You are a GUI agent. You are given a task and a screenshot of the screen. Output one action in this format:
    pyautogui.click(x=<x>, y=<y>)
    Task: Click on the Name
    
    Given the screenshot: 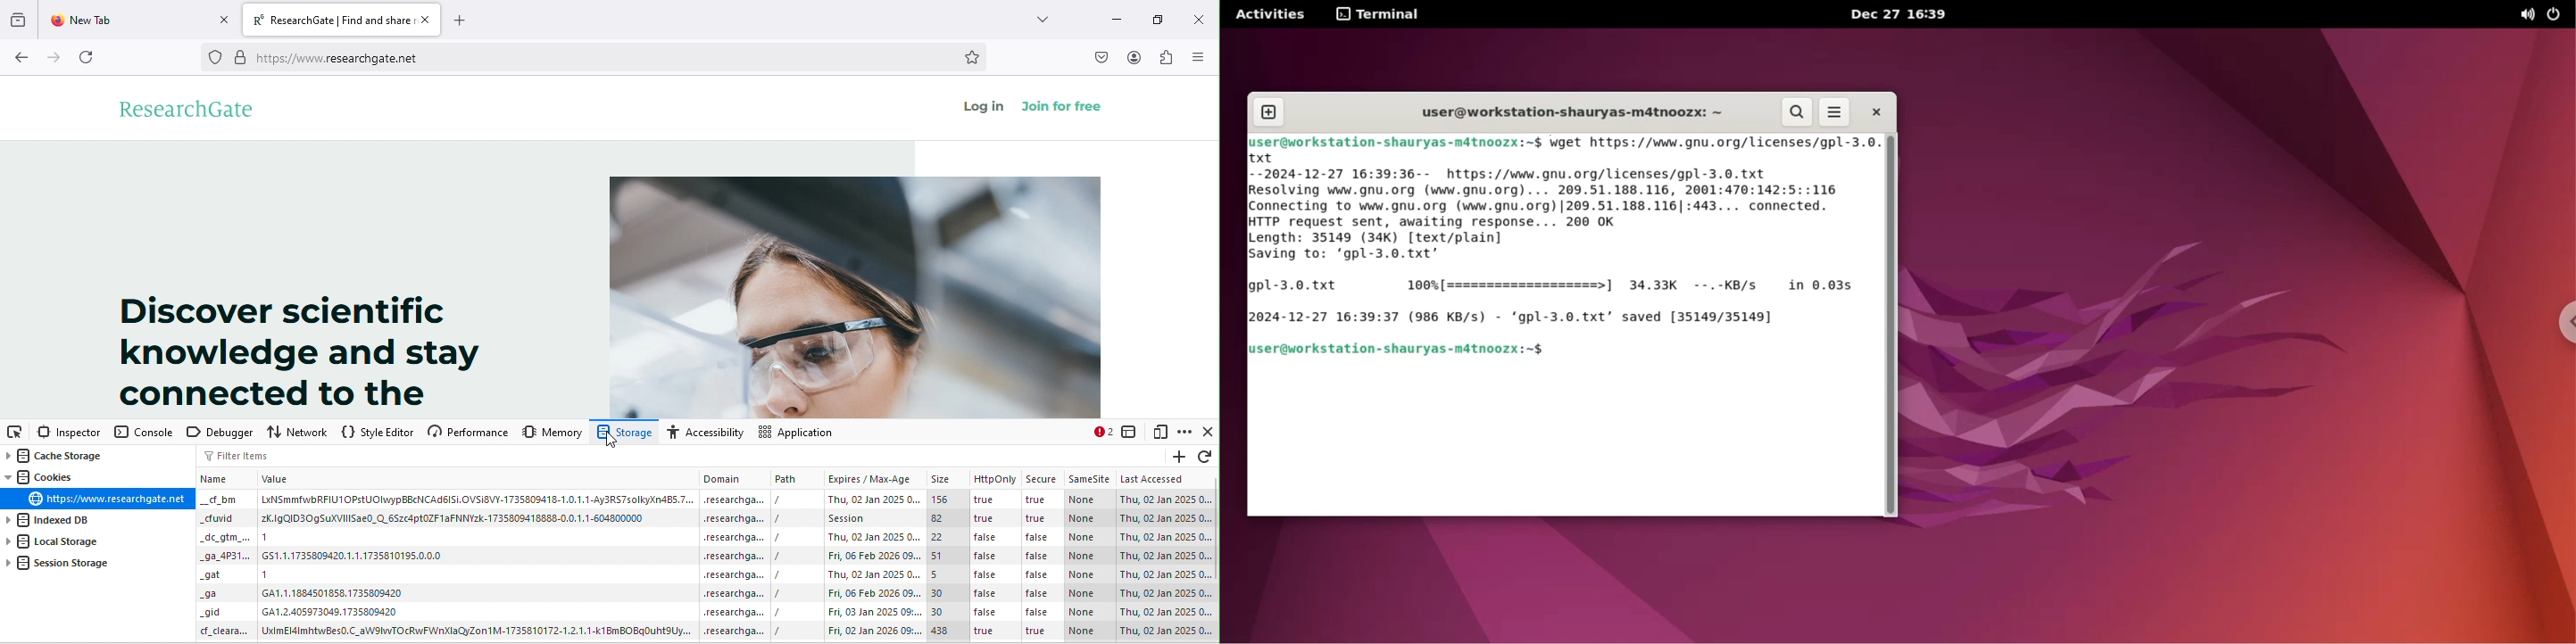 What is the action you would take?
    pyautogui.click(x=216, y=478)
    